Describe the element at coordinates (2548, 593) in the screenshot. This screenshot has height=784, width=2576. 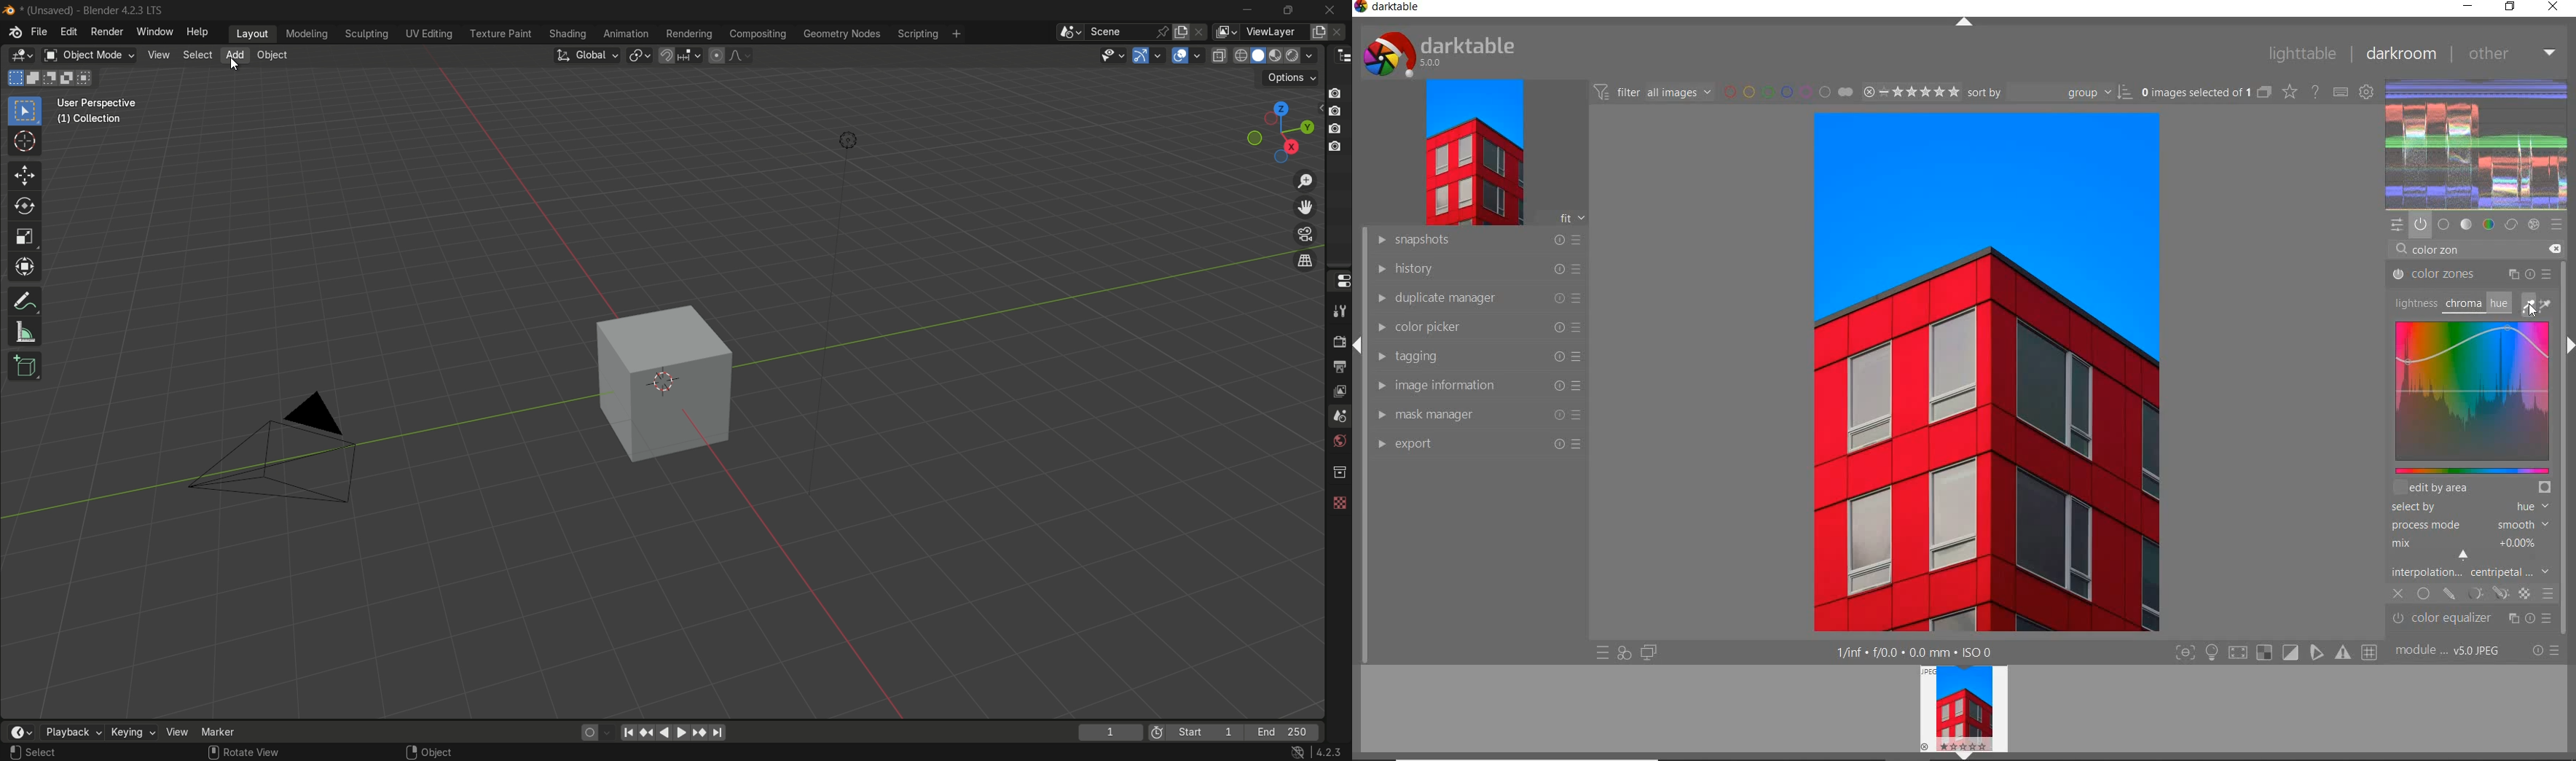
I see `BLENDING OPTIONS` at that location.